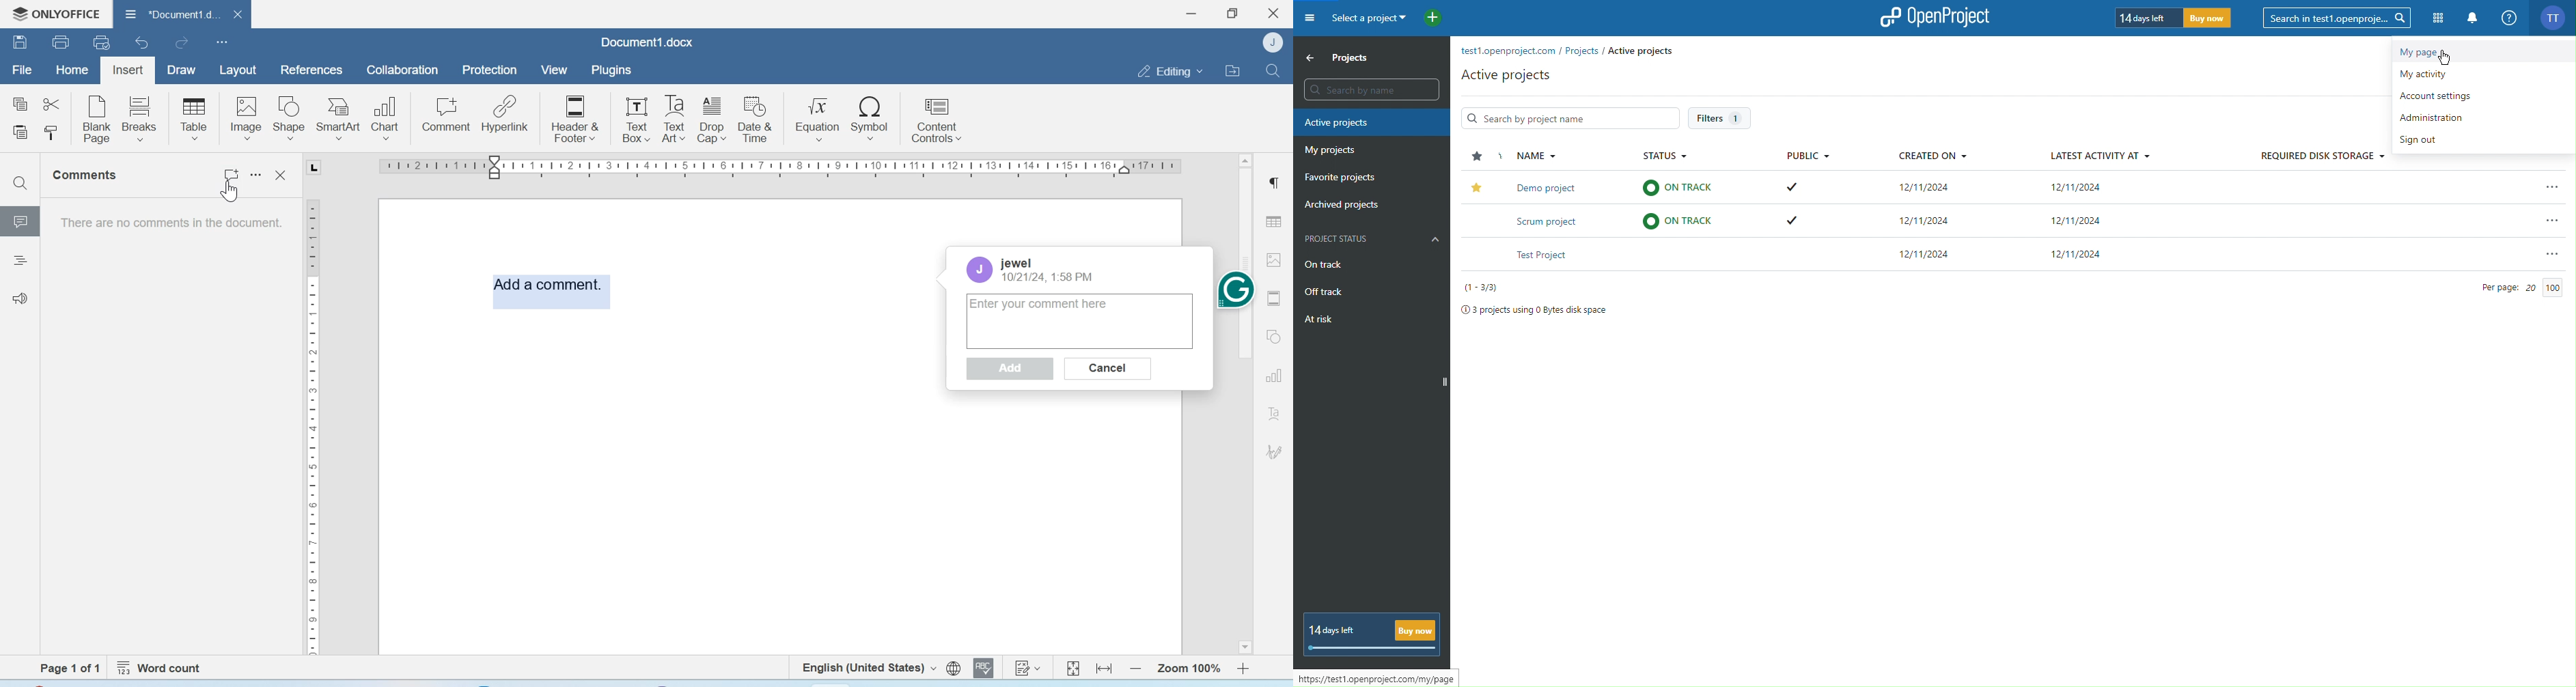  What do you see at coordinates (168, 12) in the screenshot?
I see `Document1.docx` at bounding box center [168, 12].